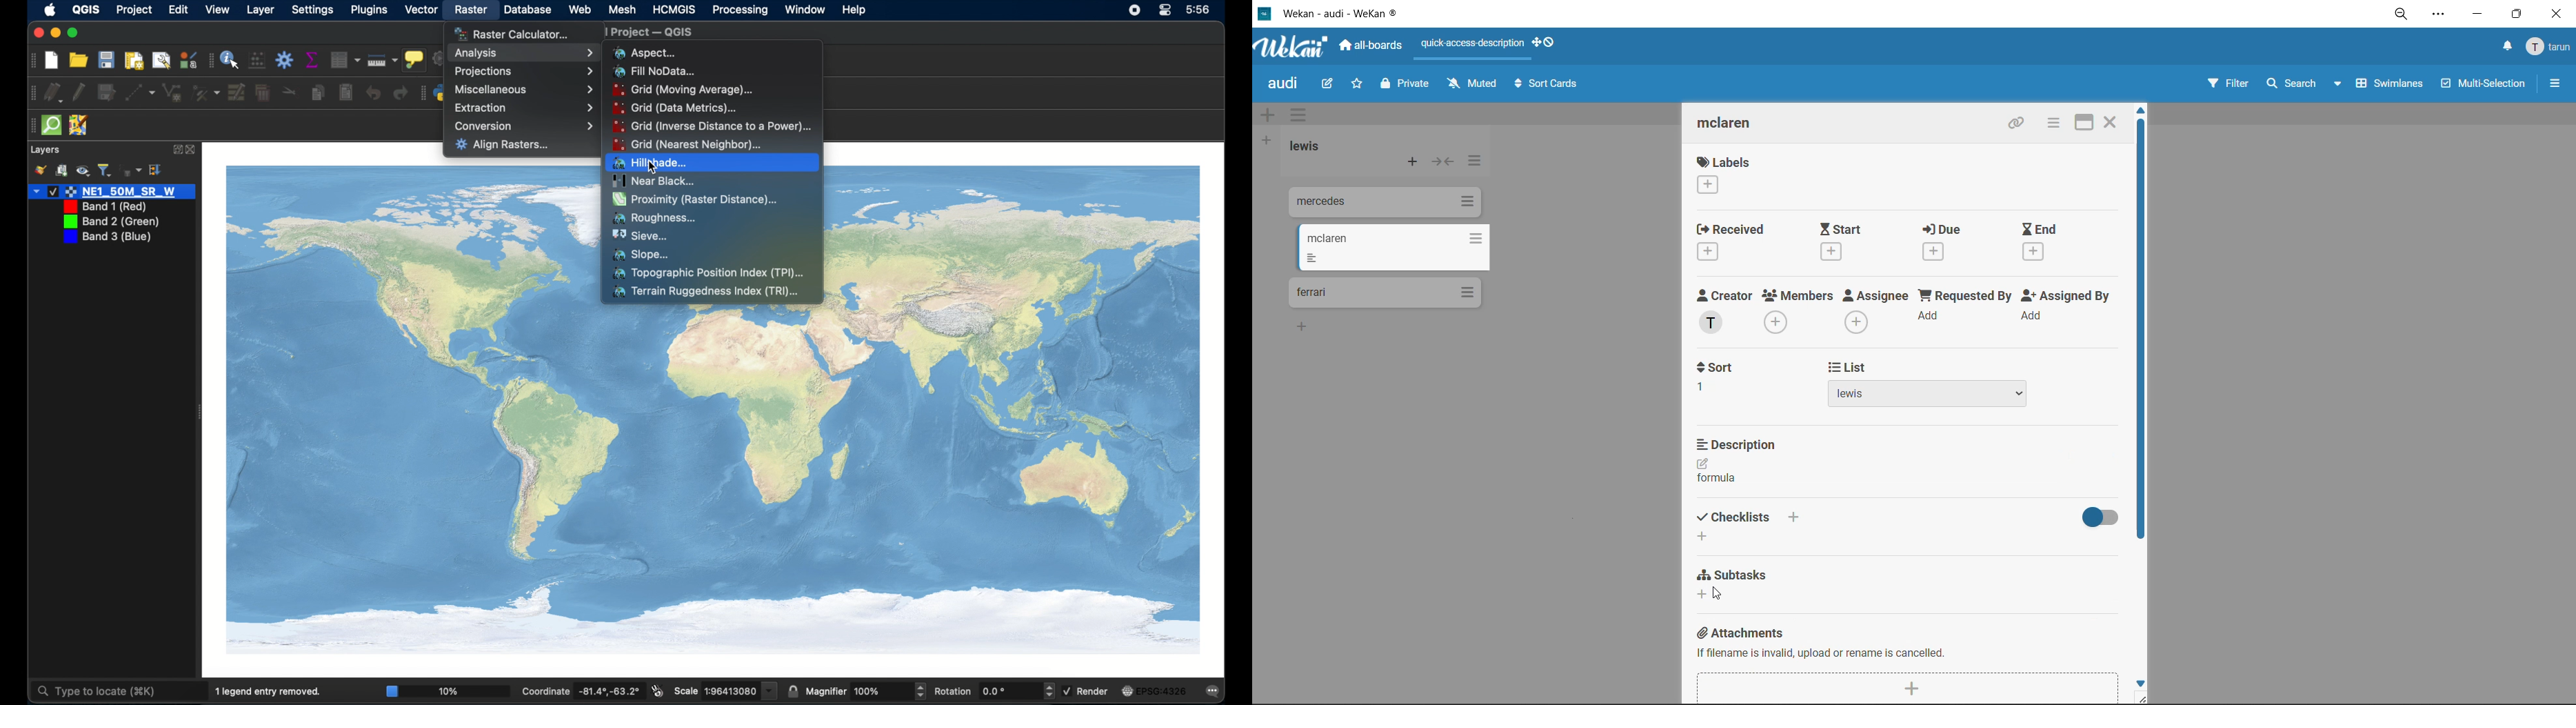 Image resolution: width=2576 pixels, height=728 pixels. What do you see at coordinates (697, 200) in the screenshot?
I see `proximity (raster distance)` at bounding box center [697, 200].